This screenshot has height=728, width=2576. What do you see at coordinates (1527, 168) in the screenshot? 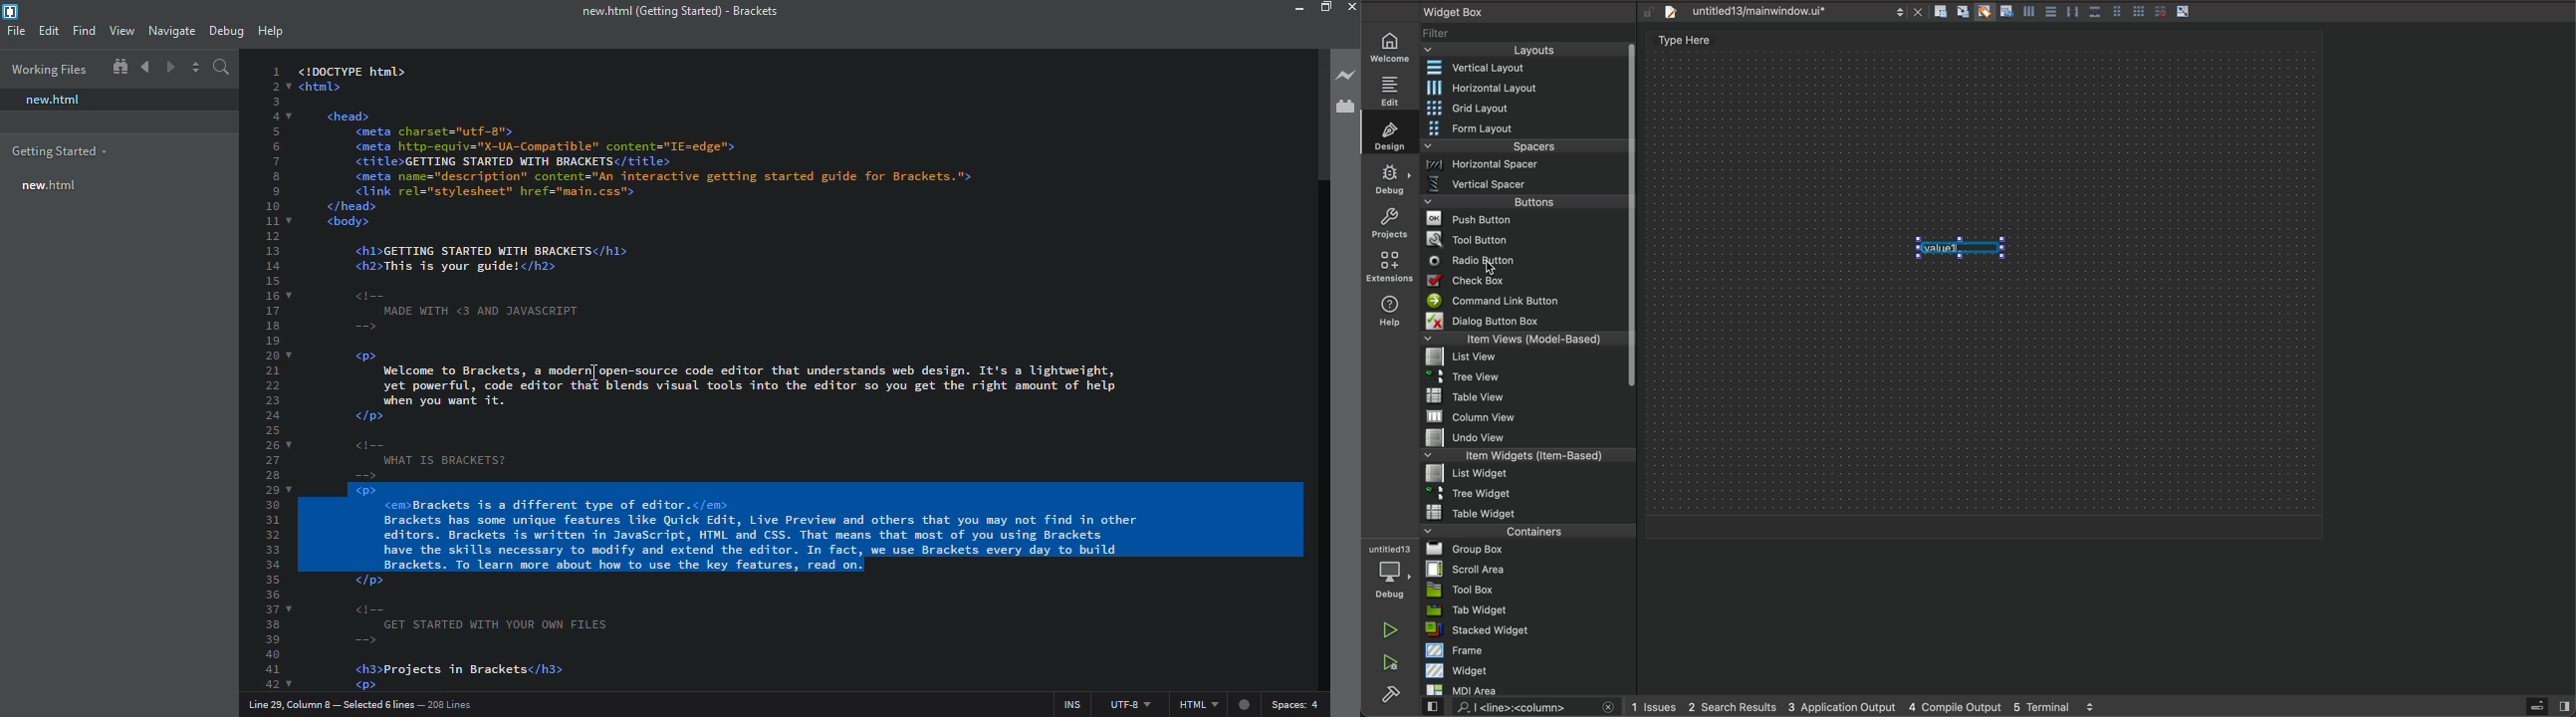
I see `` at bounding box center [1527, 168].